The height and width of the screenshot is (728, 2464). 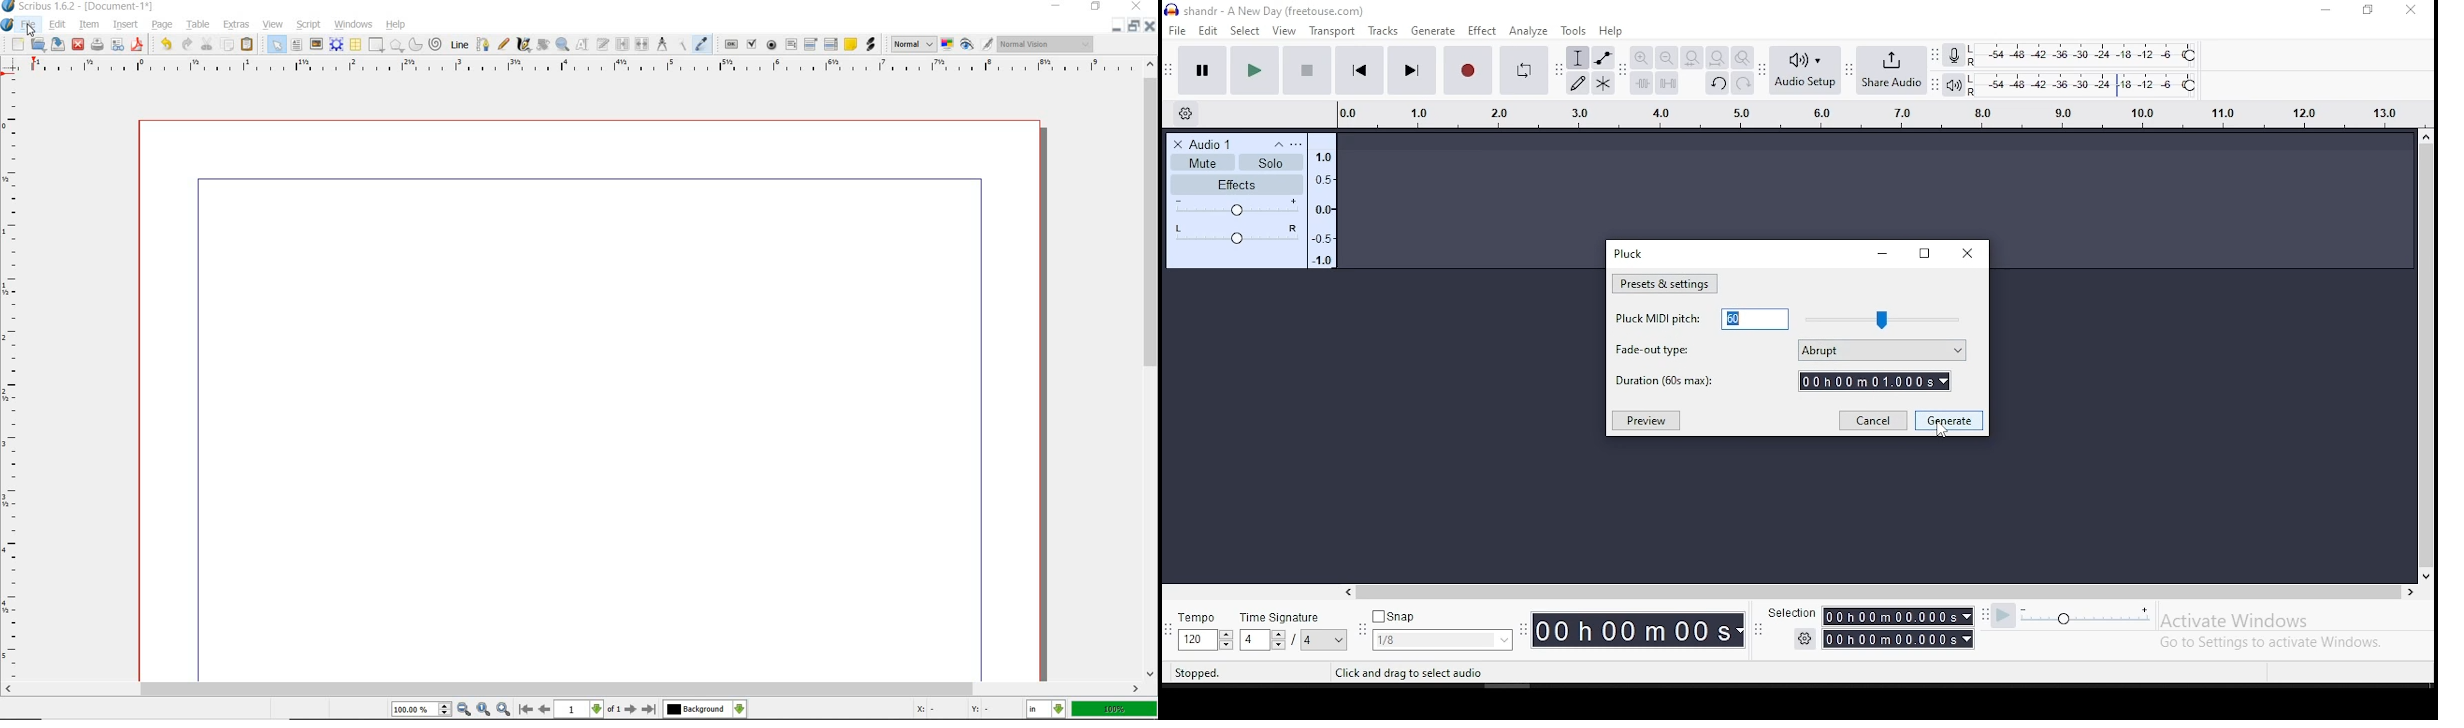 What do you see at coordinates (1639, 630) in the screenshot?
I see `00 h 00m 00 Ss` at bounding box center [1639, 630].